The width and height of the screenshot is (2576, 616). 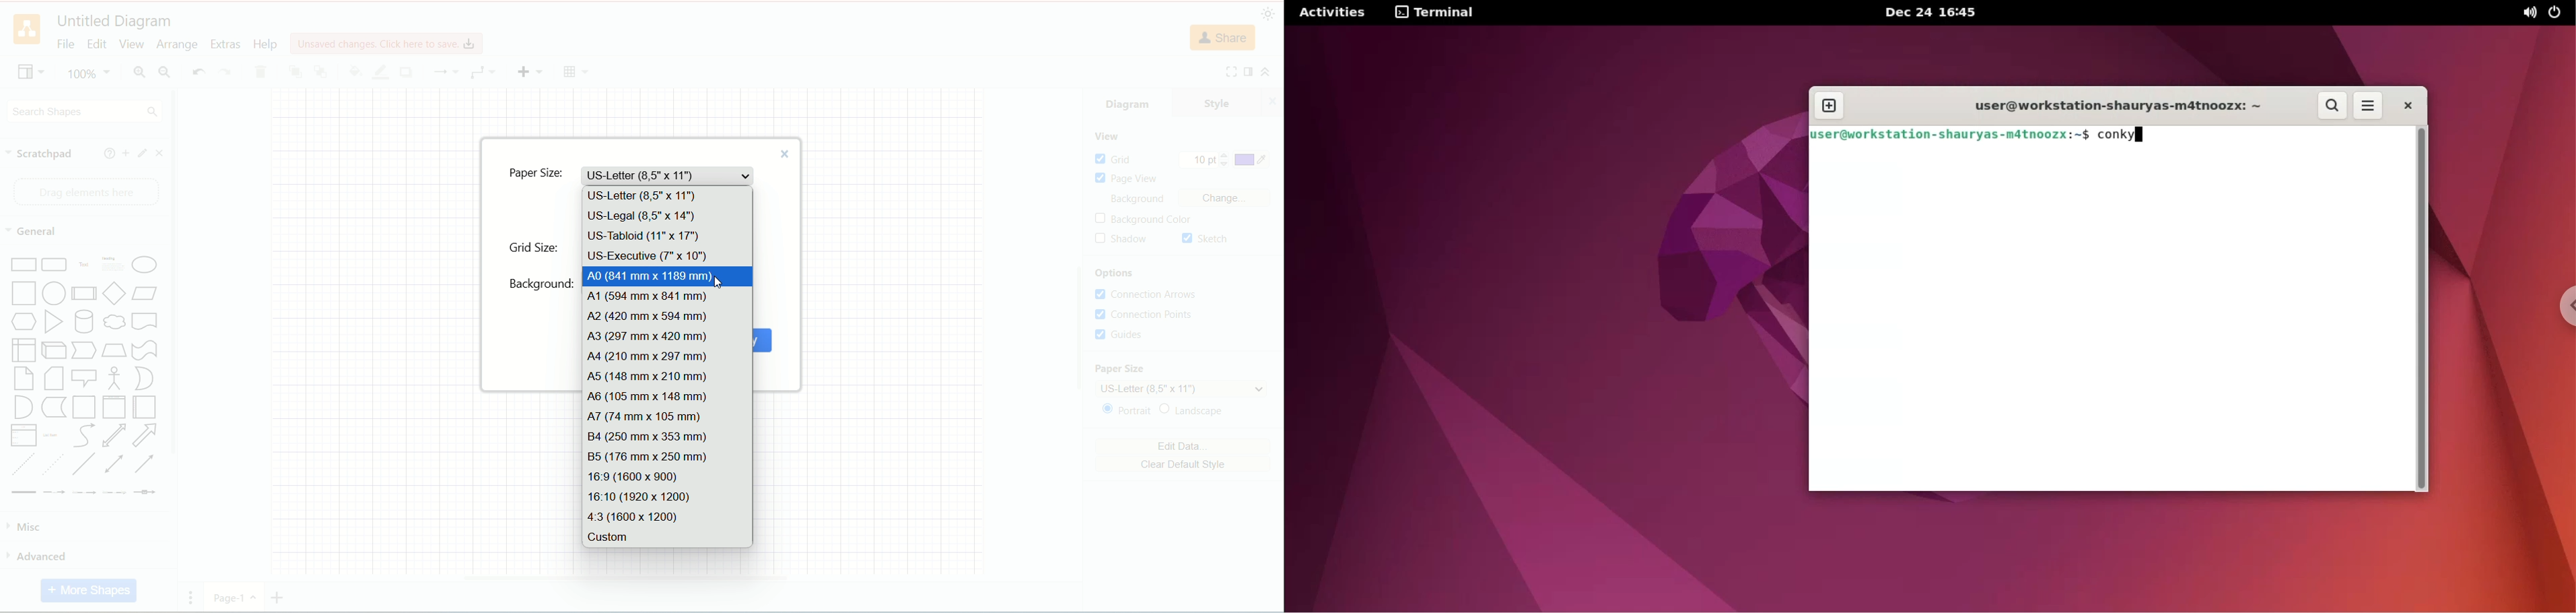 What do you see at coordinates (1143, 200) in the screenshot?
I see `background` at bounding box center [1143, 200].